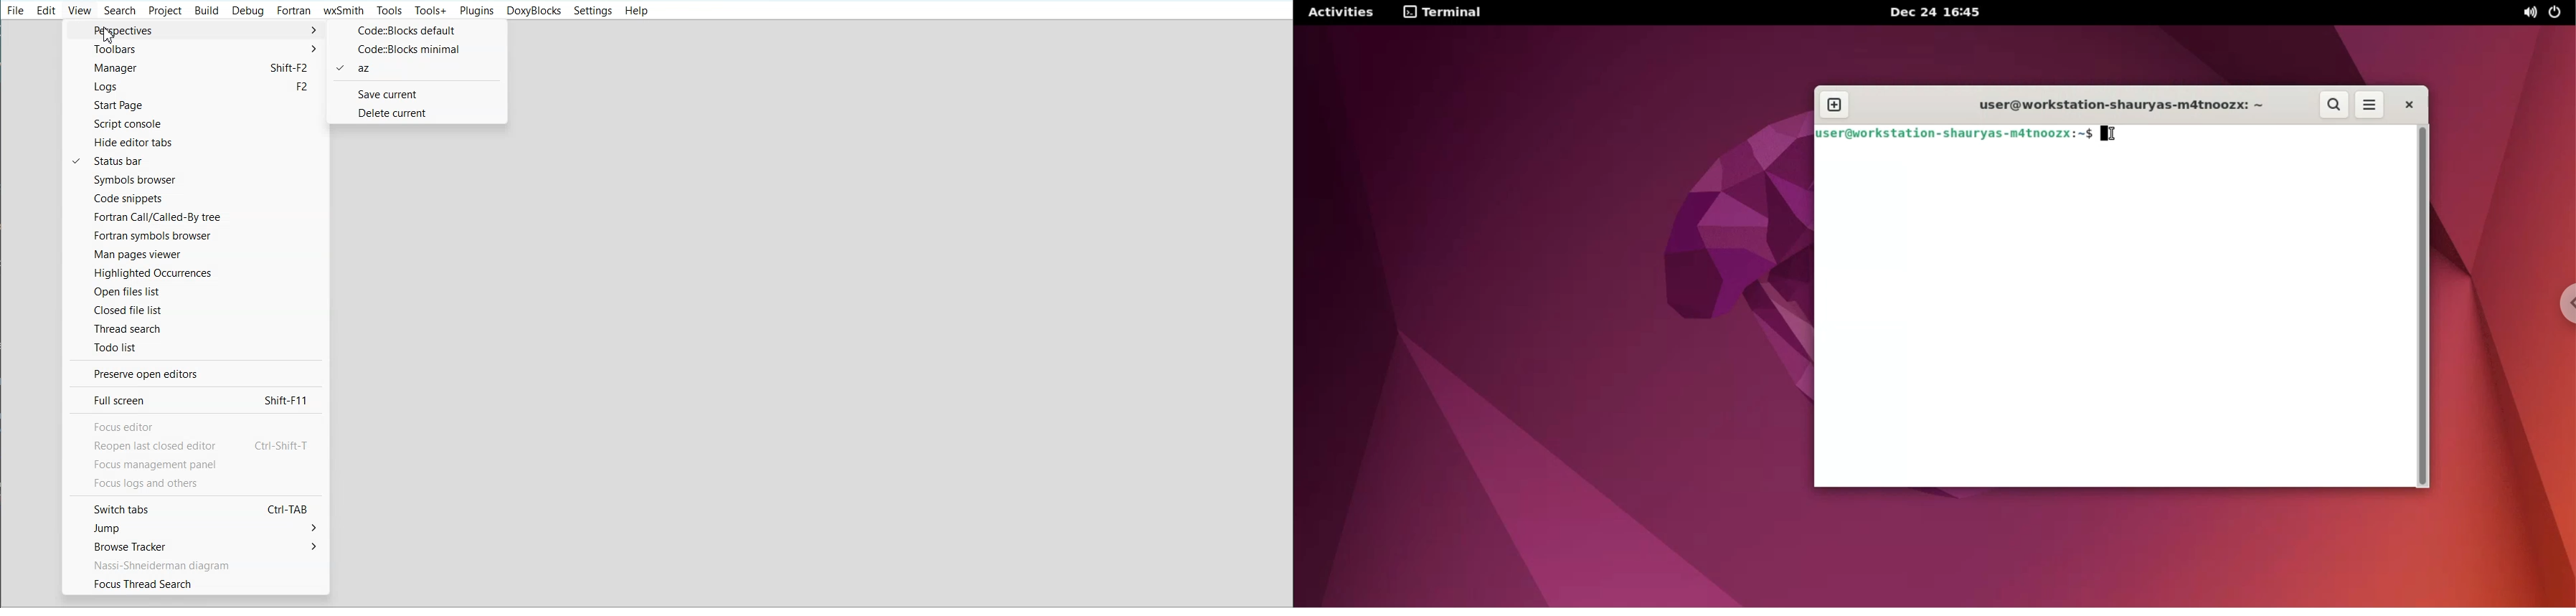  What do you see at coordinates (80, 10) in the screenshot?
I see `View` at bounding box center [80, 10].